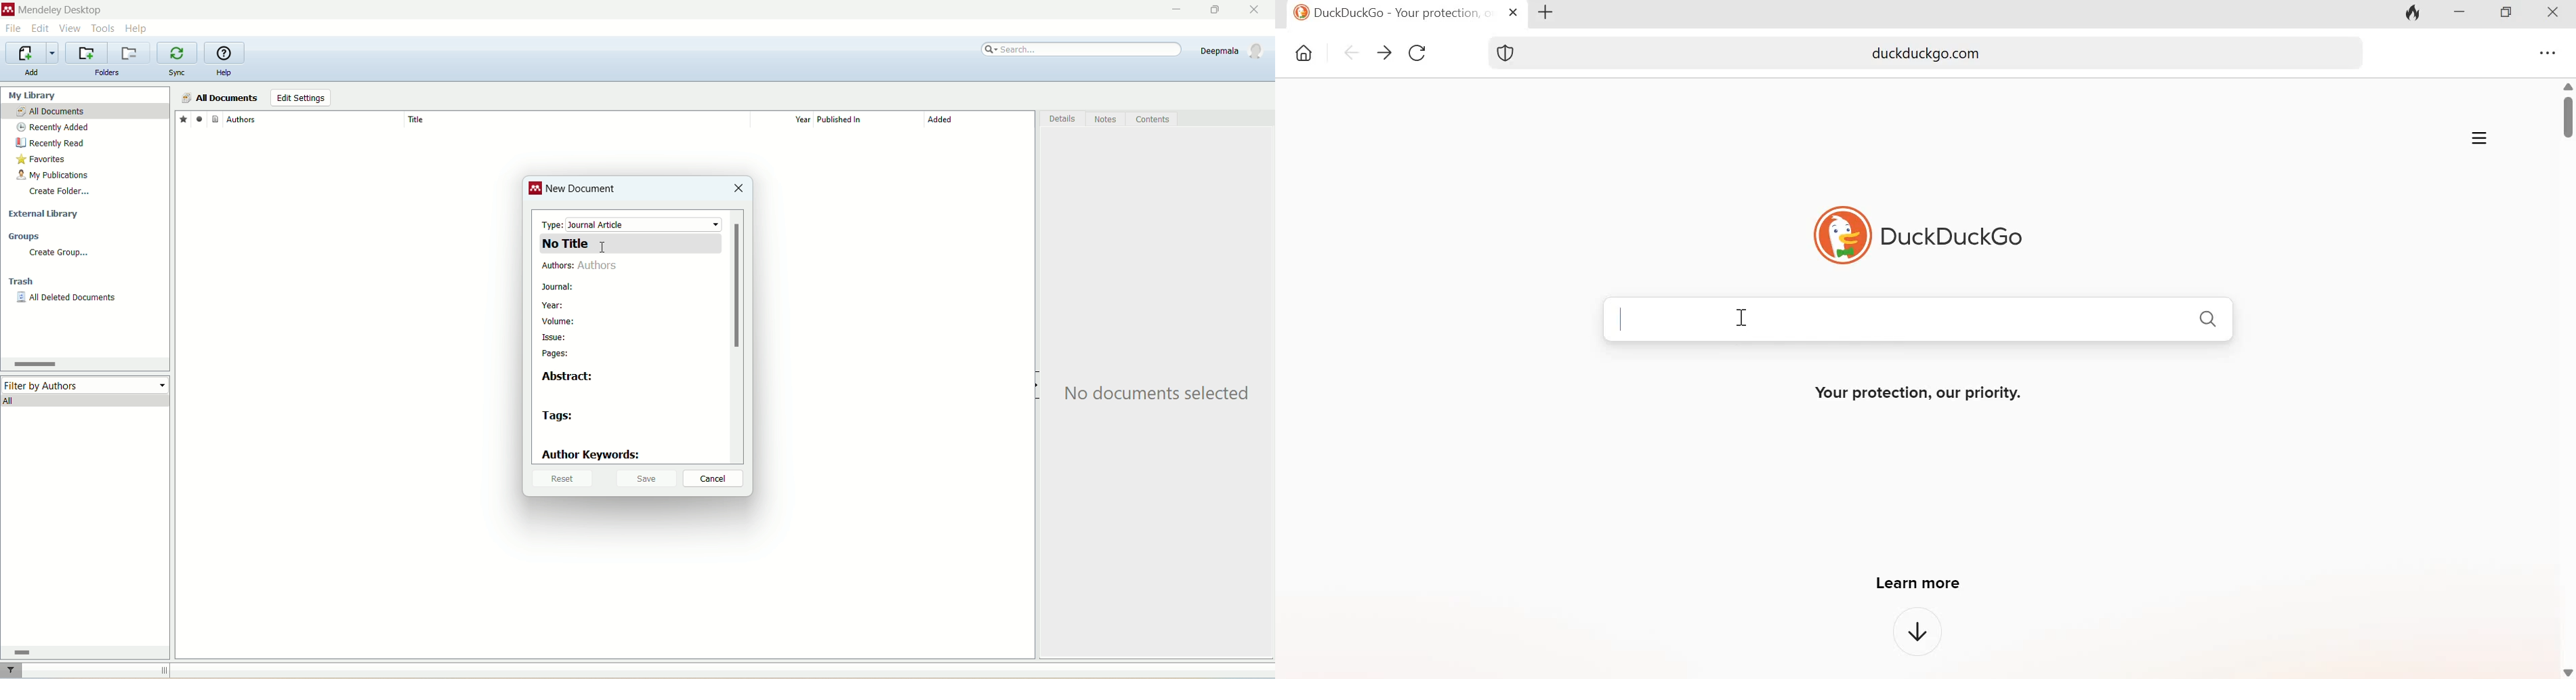  I want to click on all deleted, so click(67, 299).